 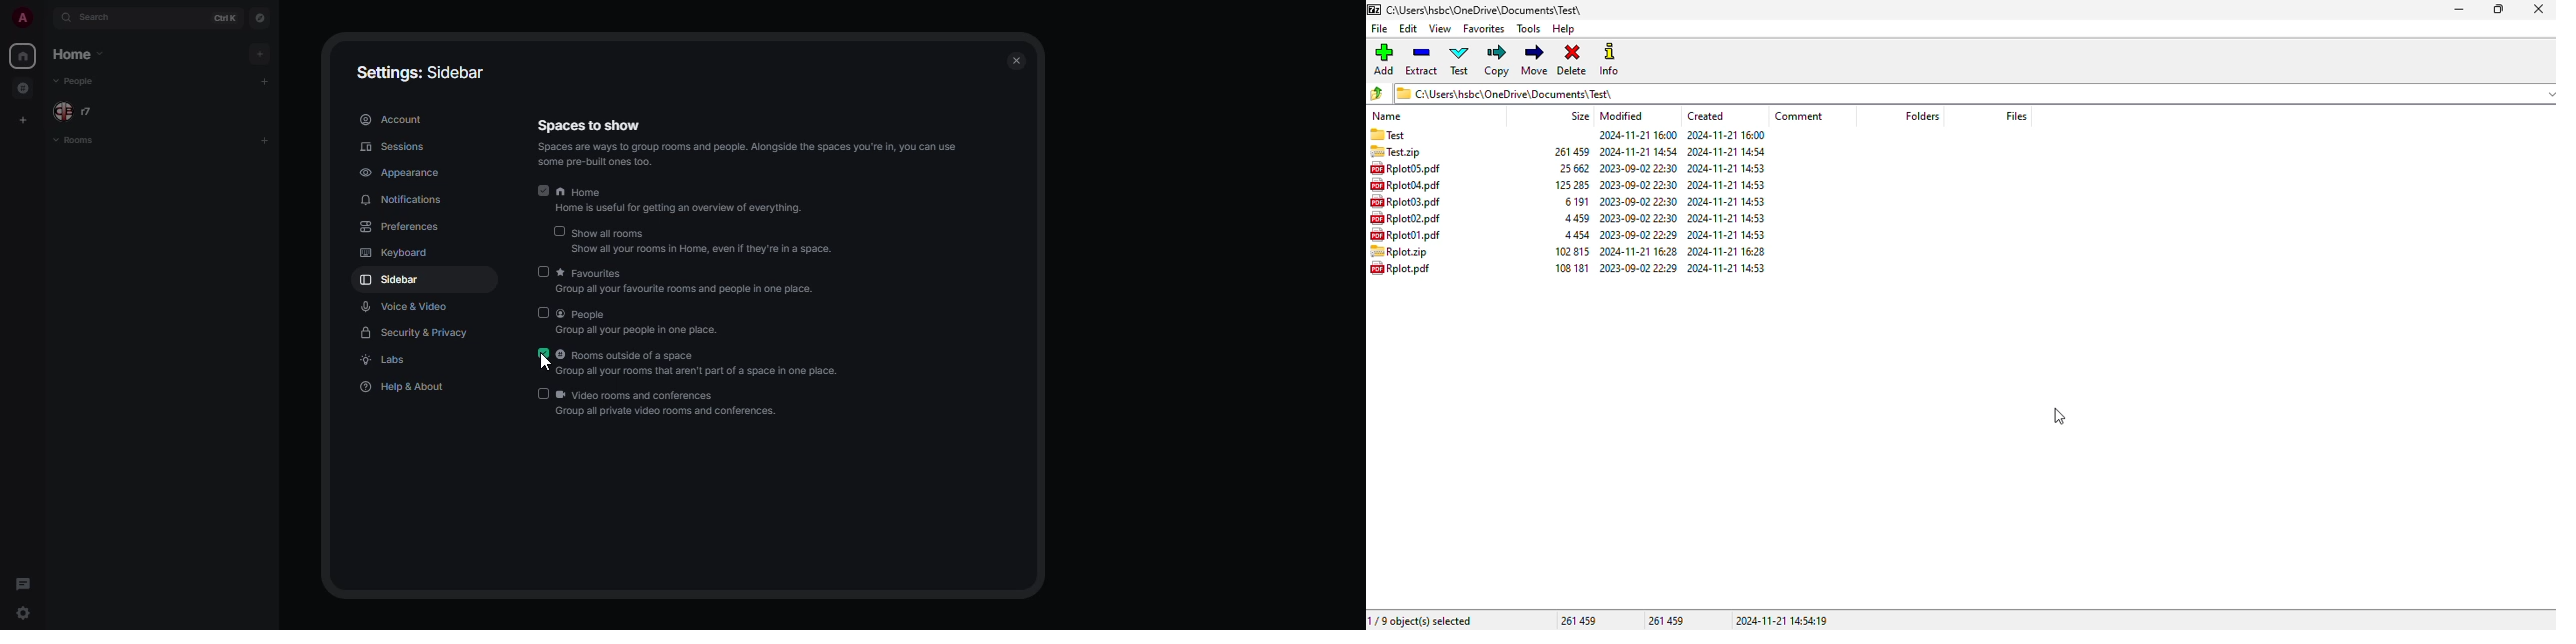 What do you see at coordinates (22, 88) in the screenshot?
I see `grouped room in space` at bounding box center [22, 88].